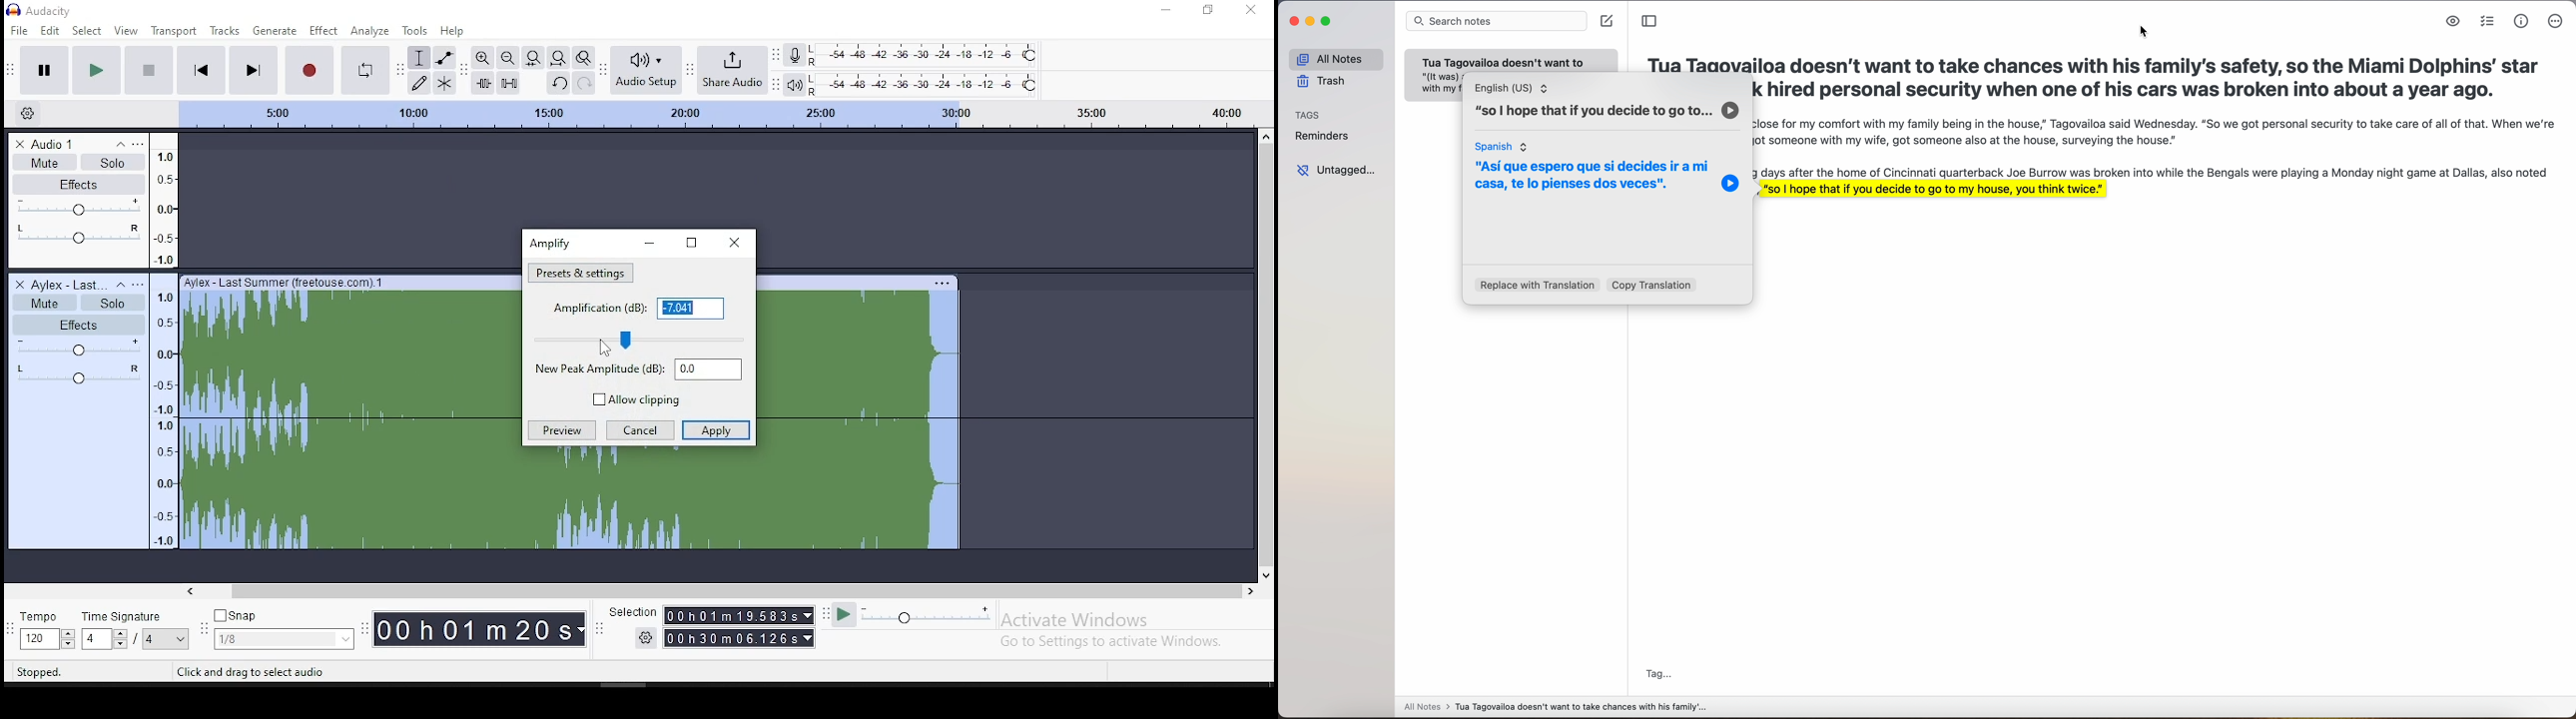 Image resolution: width=2576 pixels, height=728 pixels. Describe the element at coordinates (563, 431) in the screenshot. I see `preview` at that location.